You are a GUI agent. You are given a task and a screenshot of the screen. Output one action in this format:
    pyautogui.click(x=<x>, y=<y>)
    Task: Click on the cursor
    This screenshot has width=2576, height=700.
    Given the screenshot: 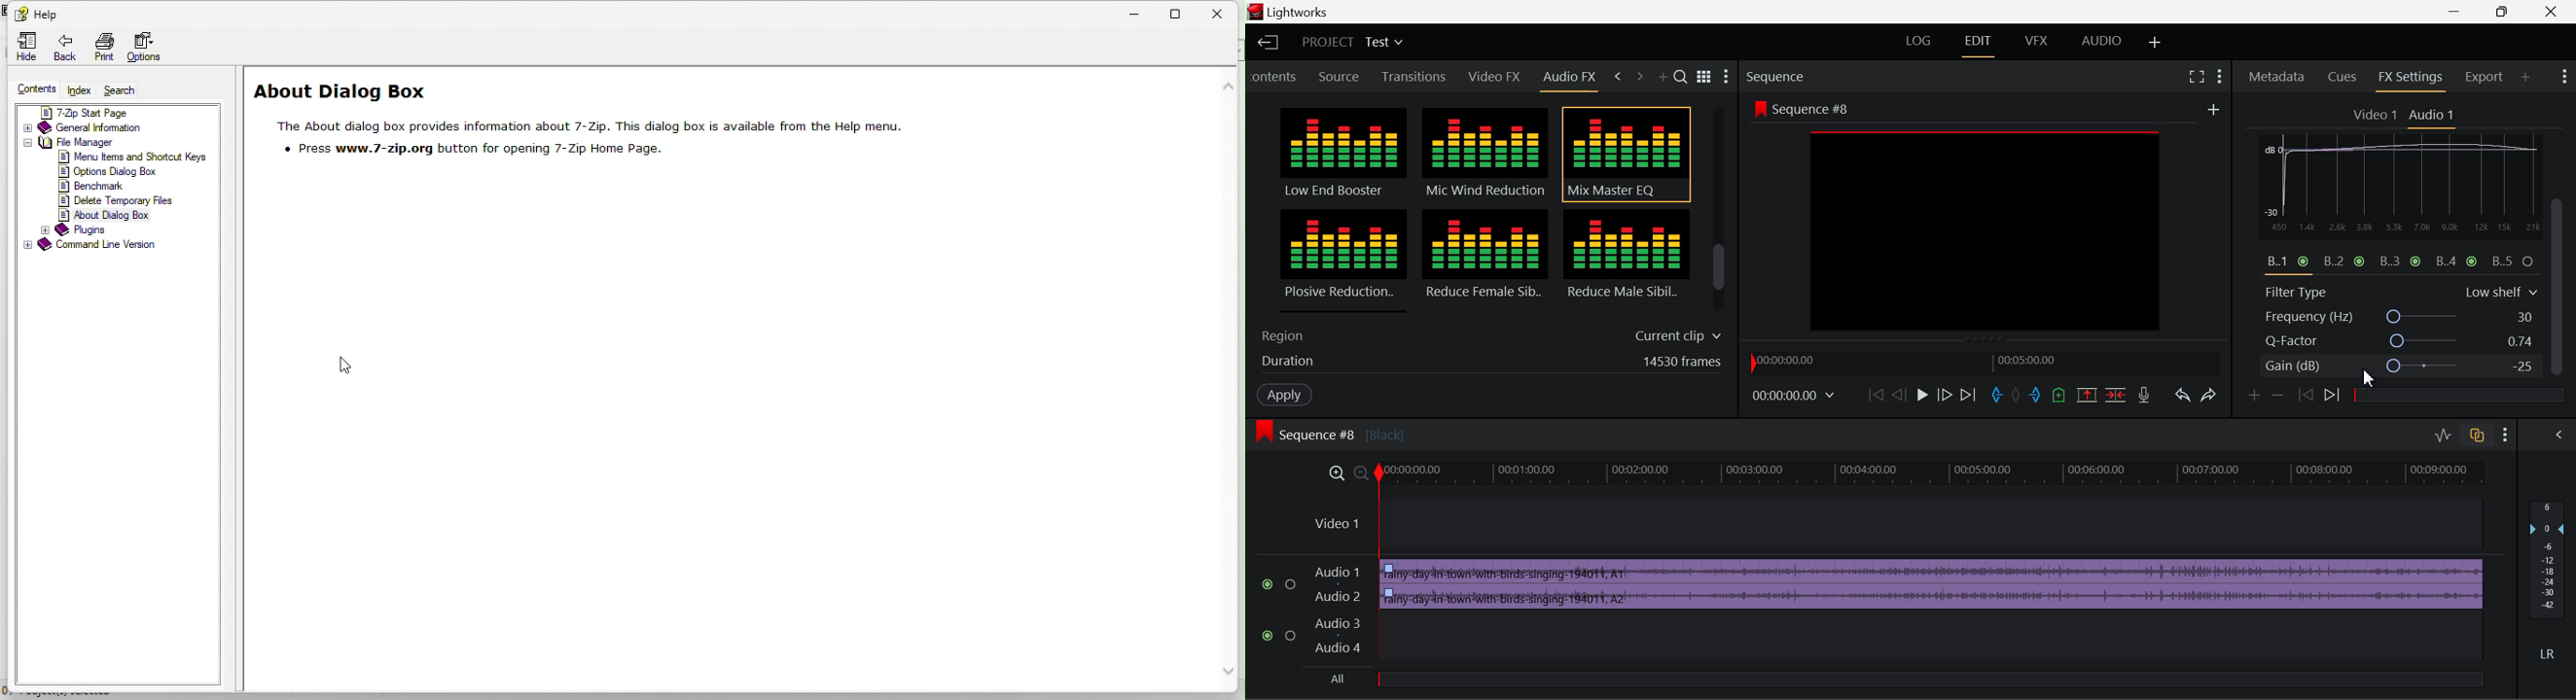 What is the action you would take?
    pyautogui.click(x=349, y=366)
    